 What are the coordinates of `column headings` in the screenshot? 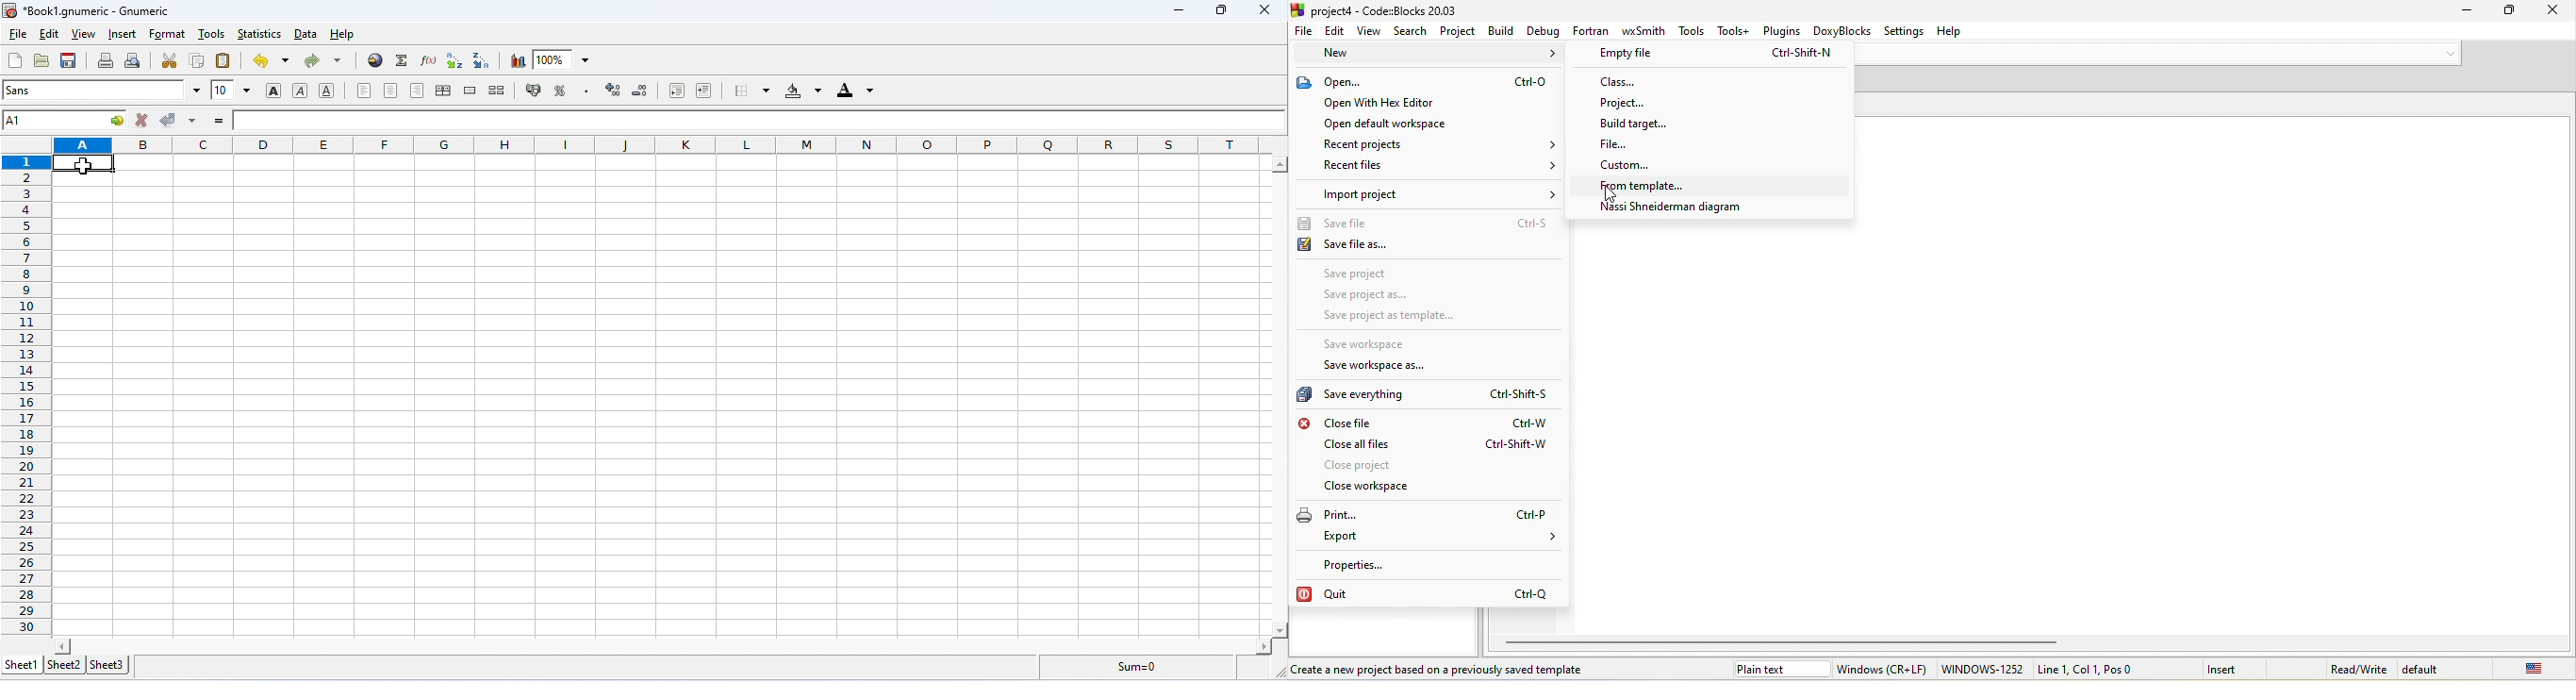 It's located at (656, 145).